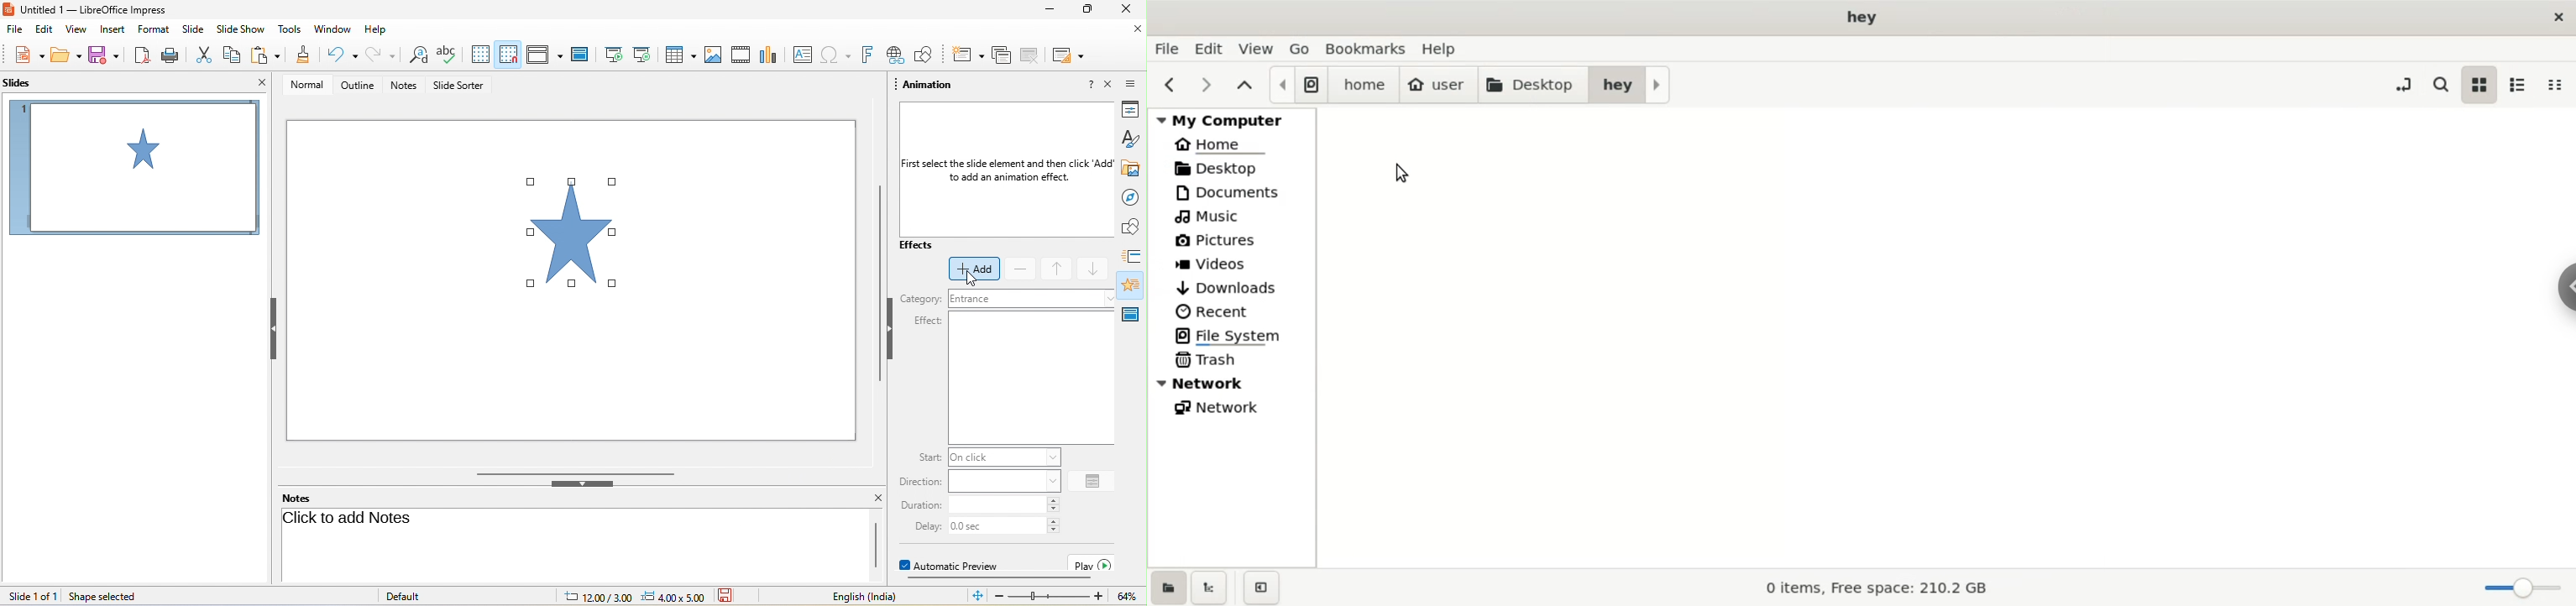 This screenshot has width=2576, height=616. I want to click on home, so click(1232, 141).